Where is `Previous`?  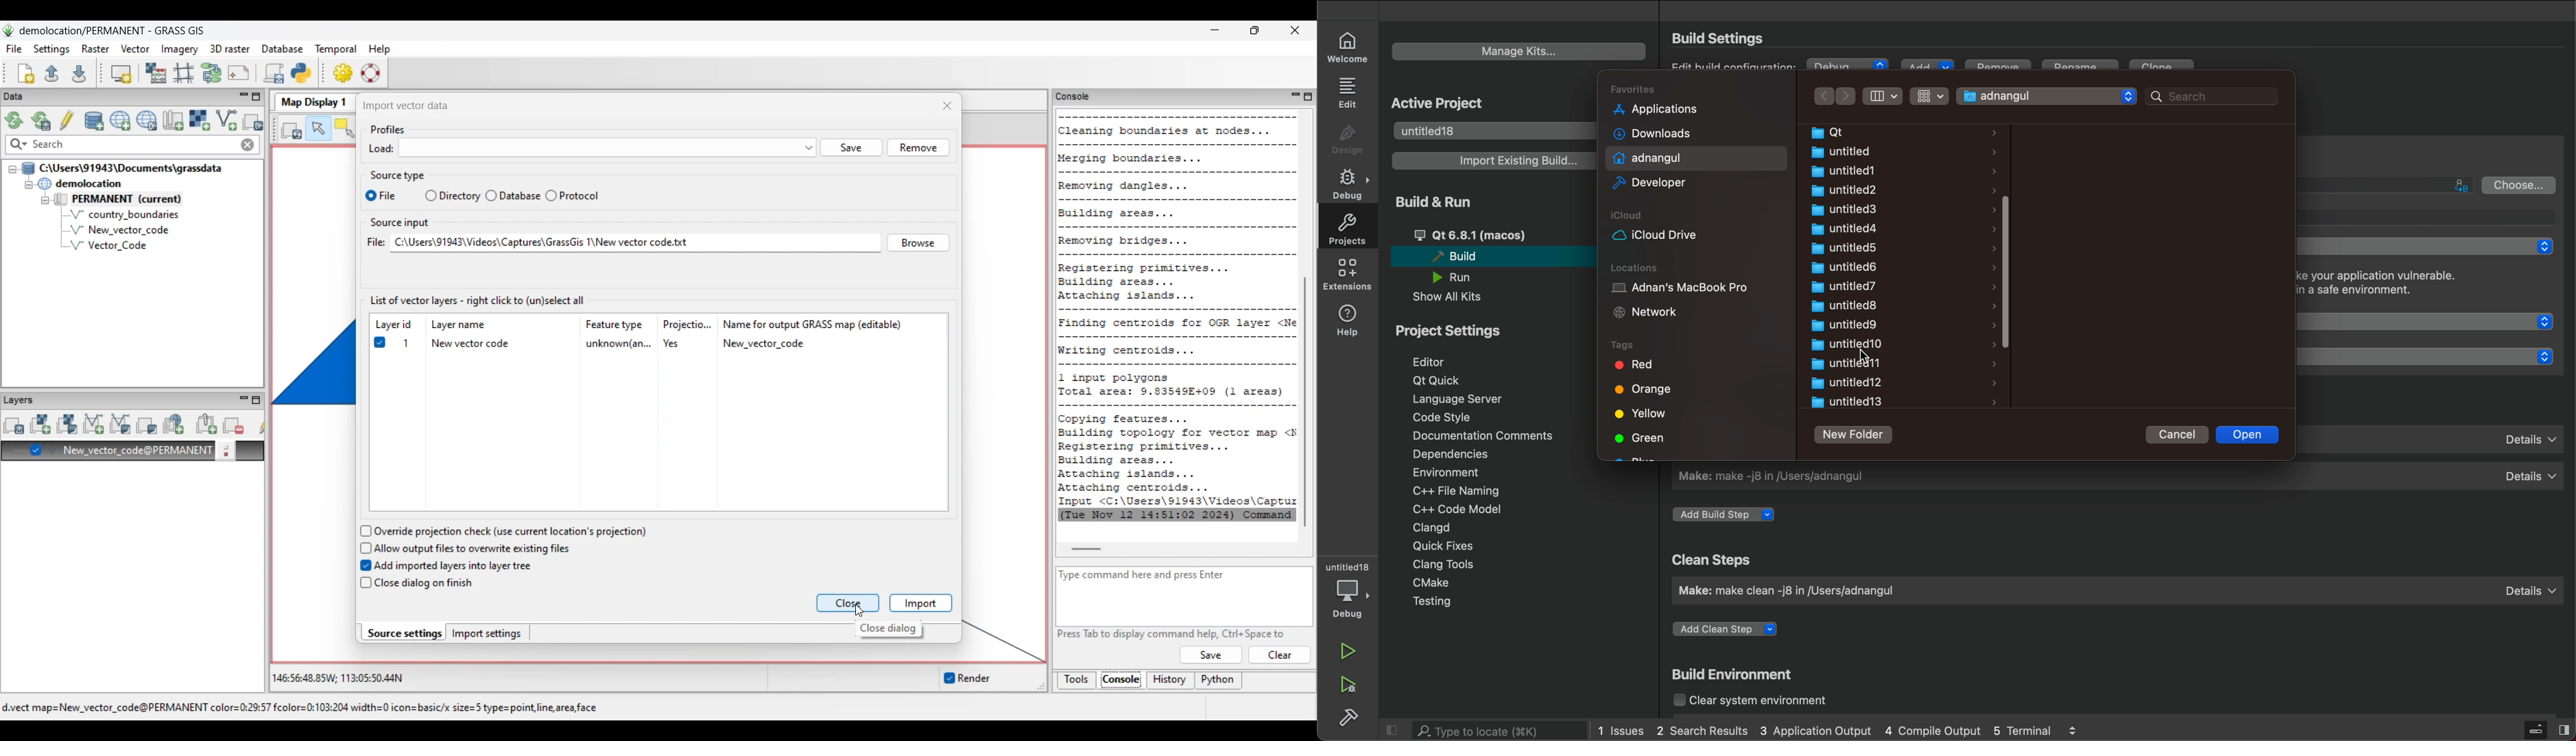 Previous is located at coordinates (1823, 95).